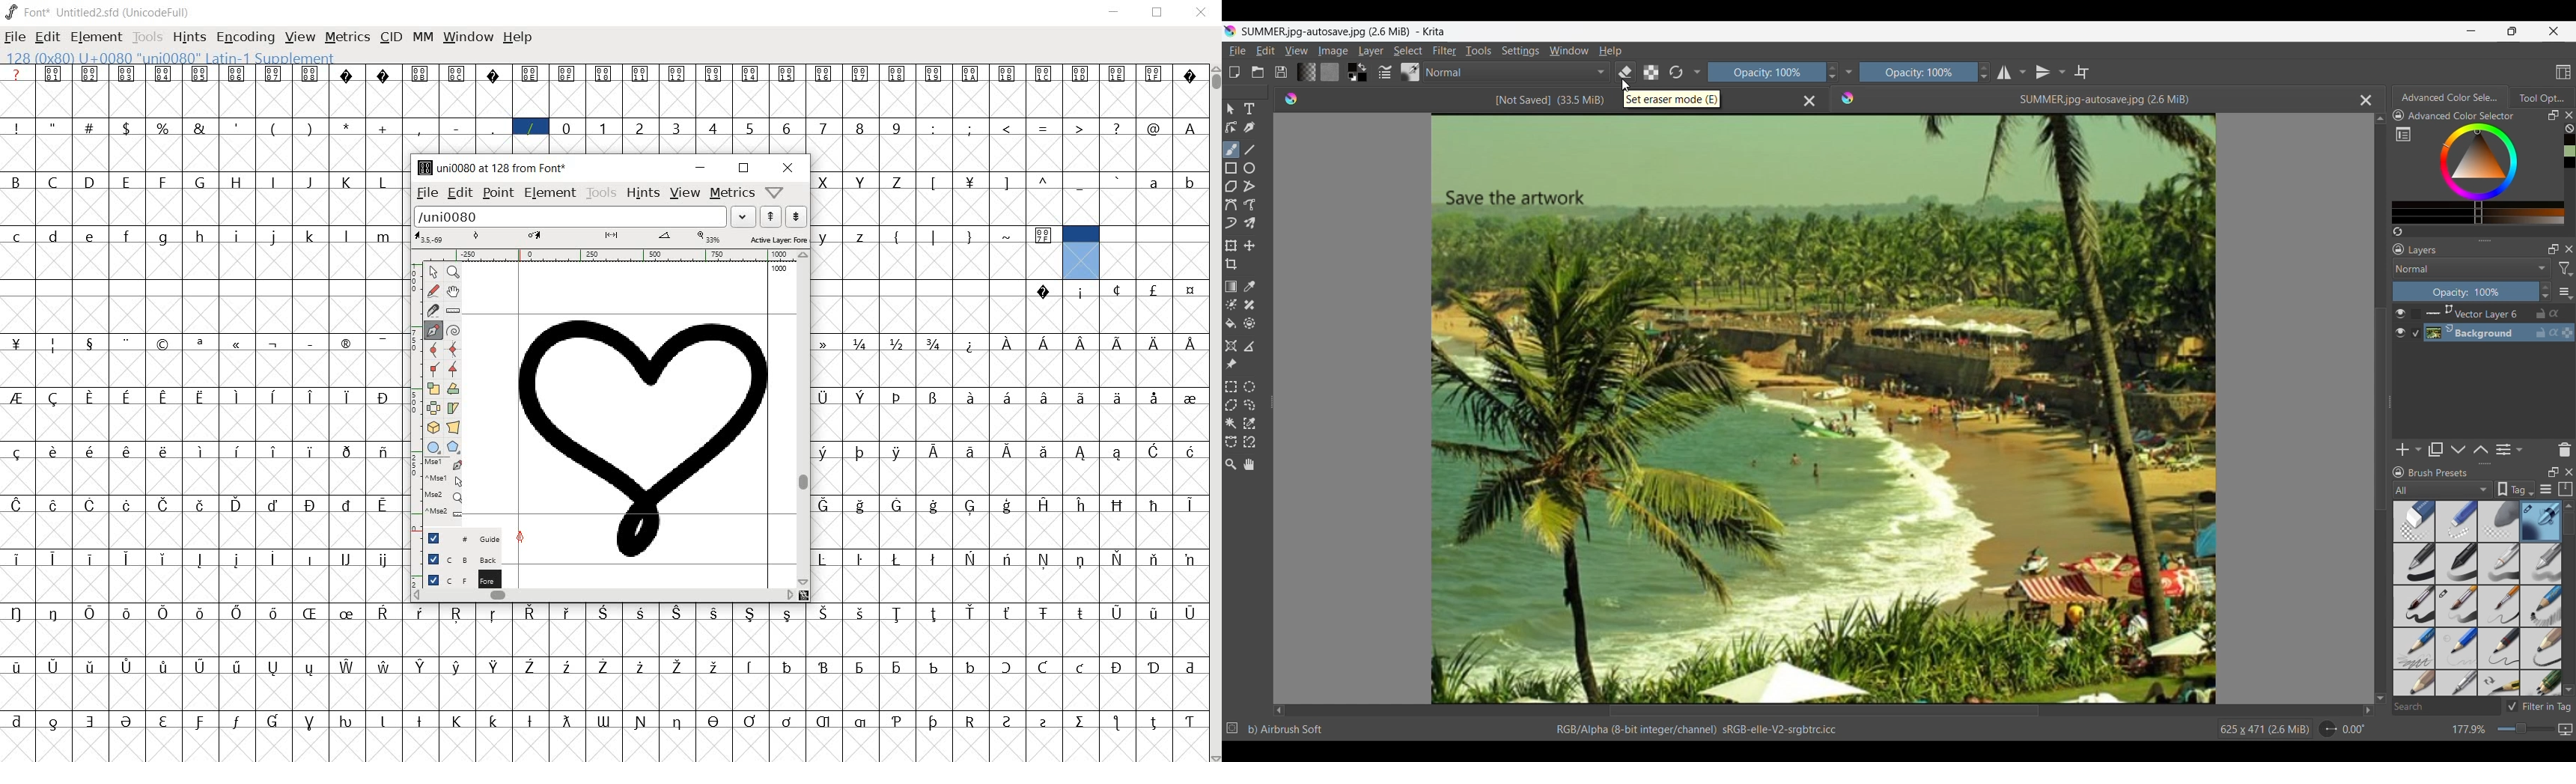 The width and height of the screenshot is (2576, 784). What do you see at coordinates (1044, 614) in the screenshot?
I see `glyph` at bounding box center [1044, 614].